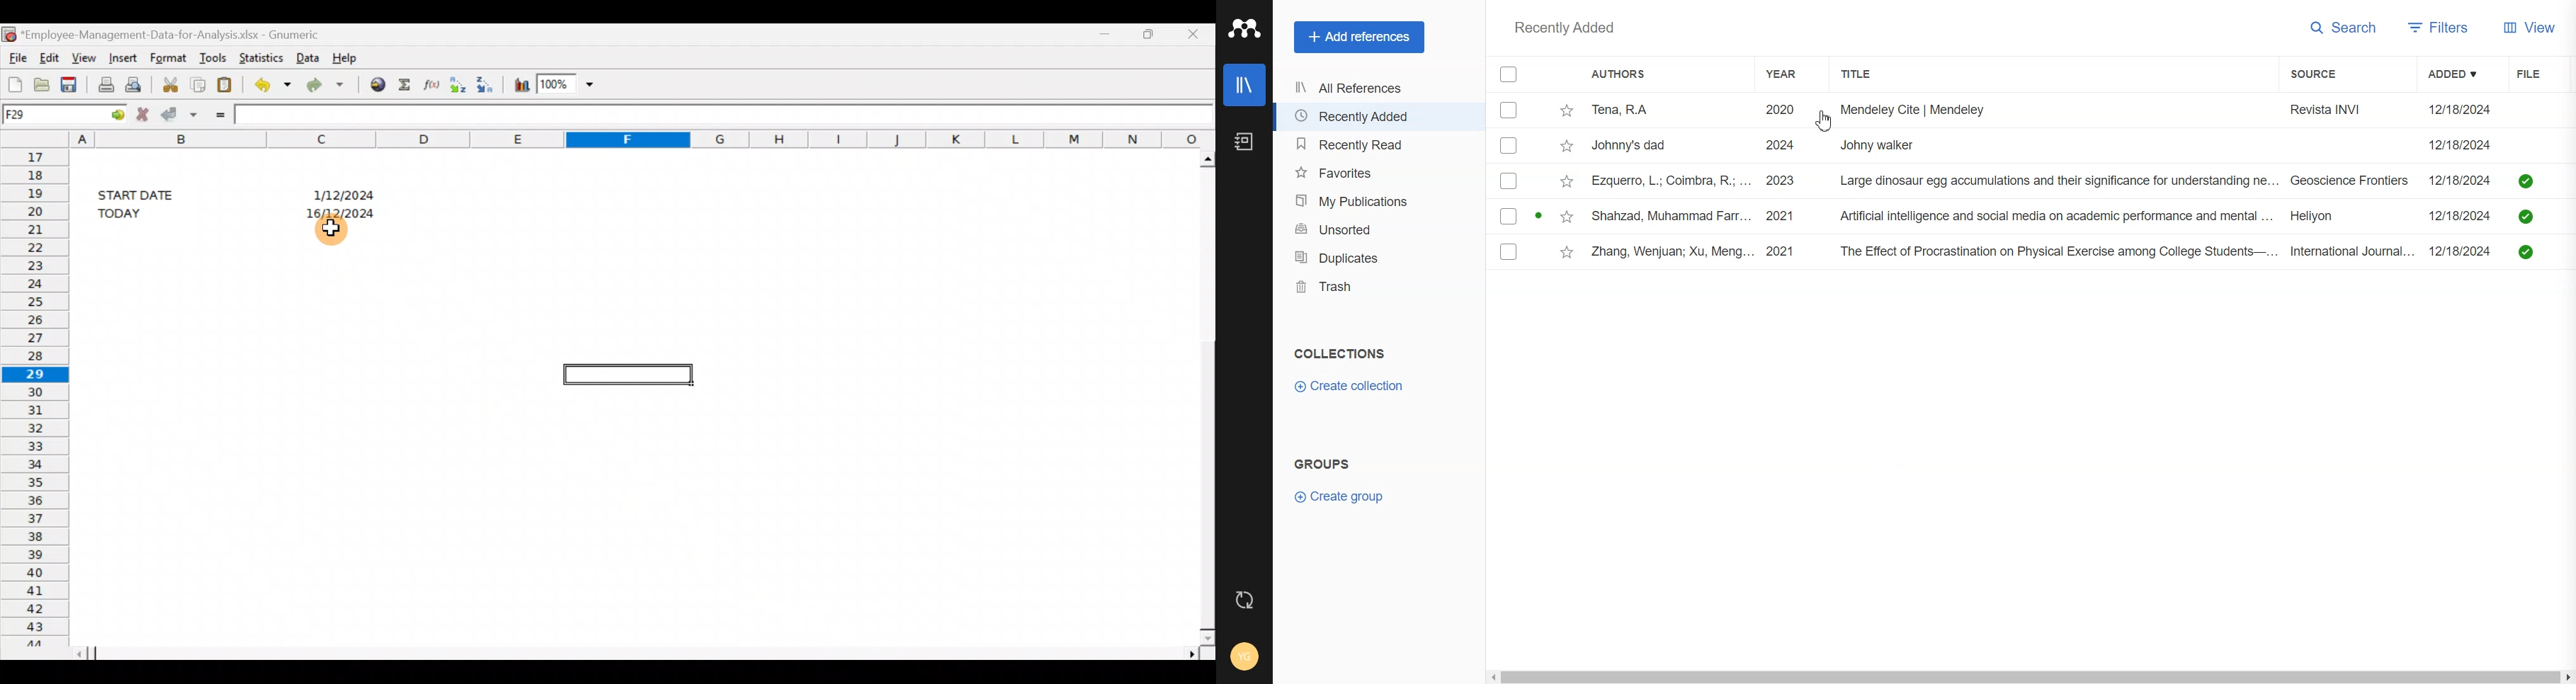 Image resolution: width=2576 pixels, height=700 pixels. What do you see at coordinates (143, 193) in the screenshot?
I see `START DATE` at bounding box center [143, 193].